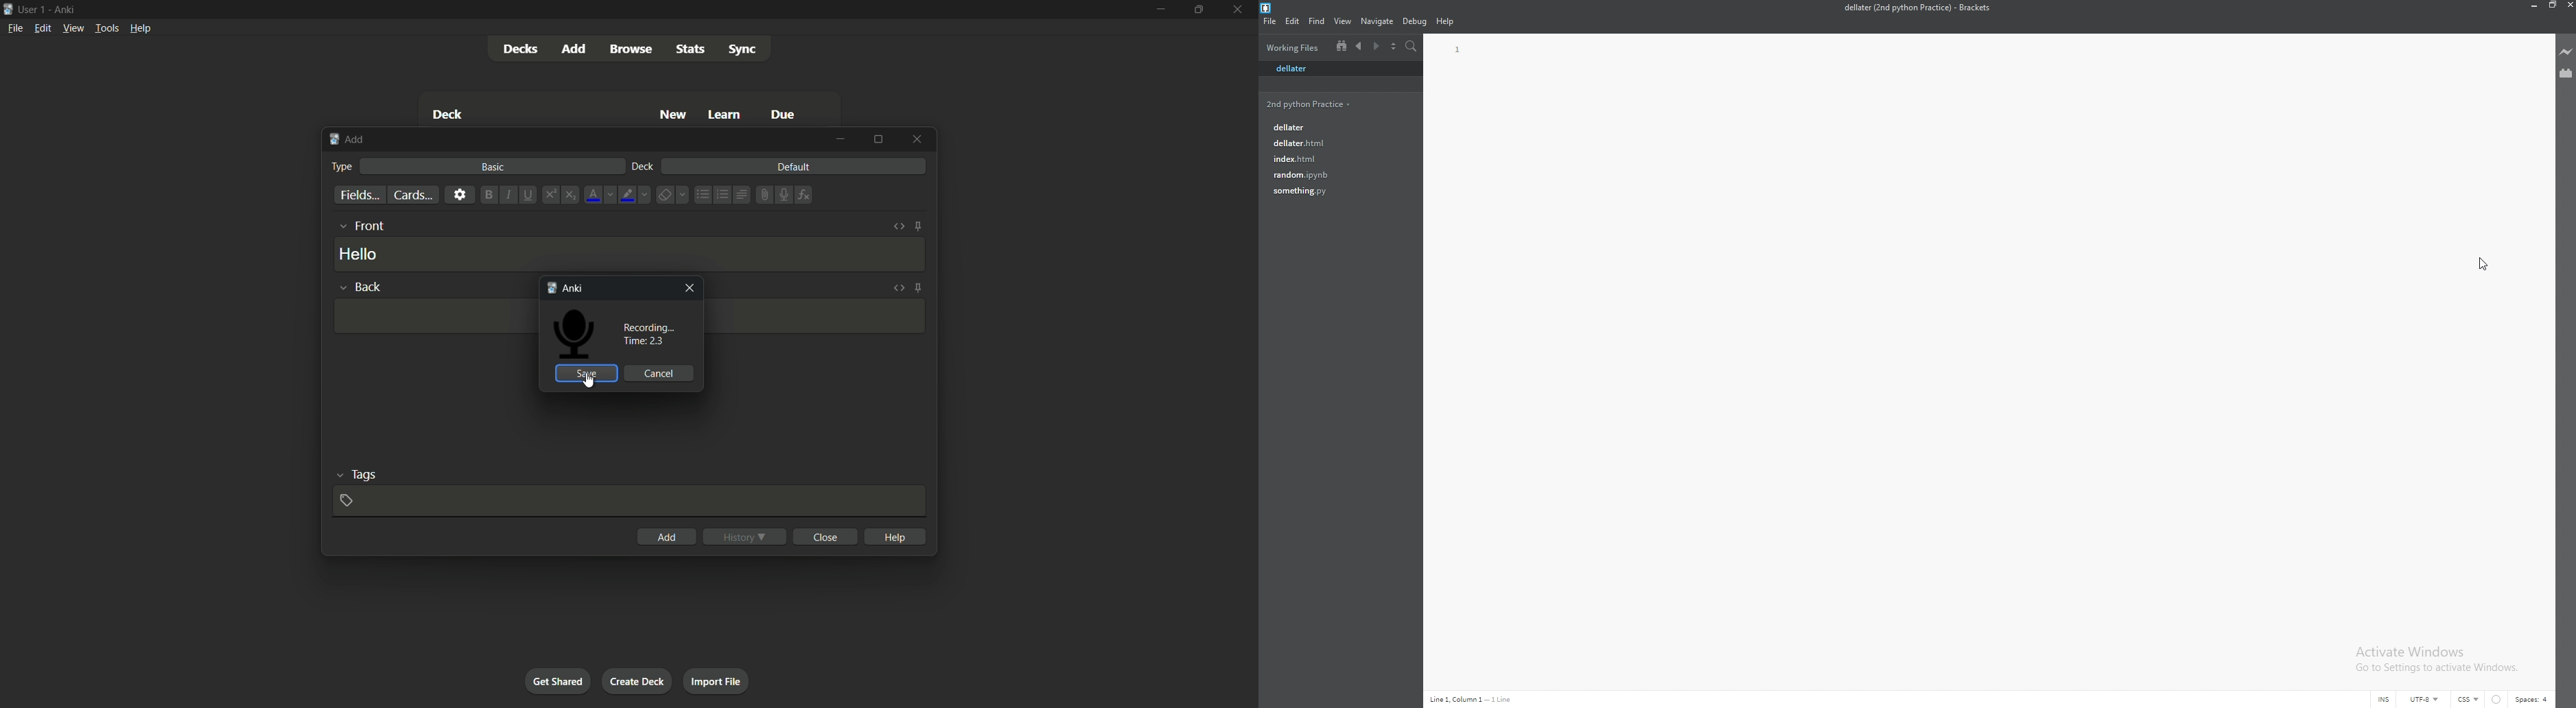 The image size is (2576, 728). I want to click on import file, so click(719, 680).